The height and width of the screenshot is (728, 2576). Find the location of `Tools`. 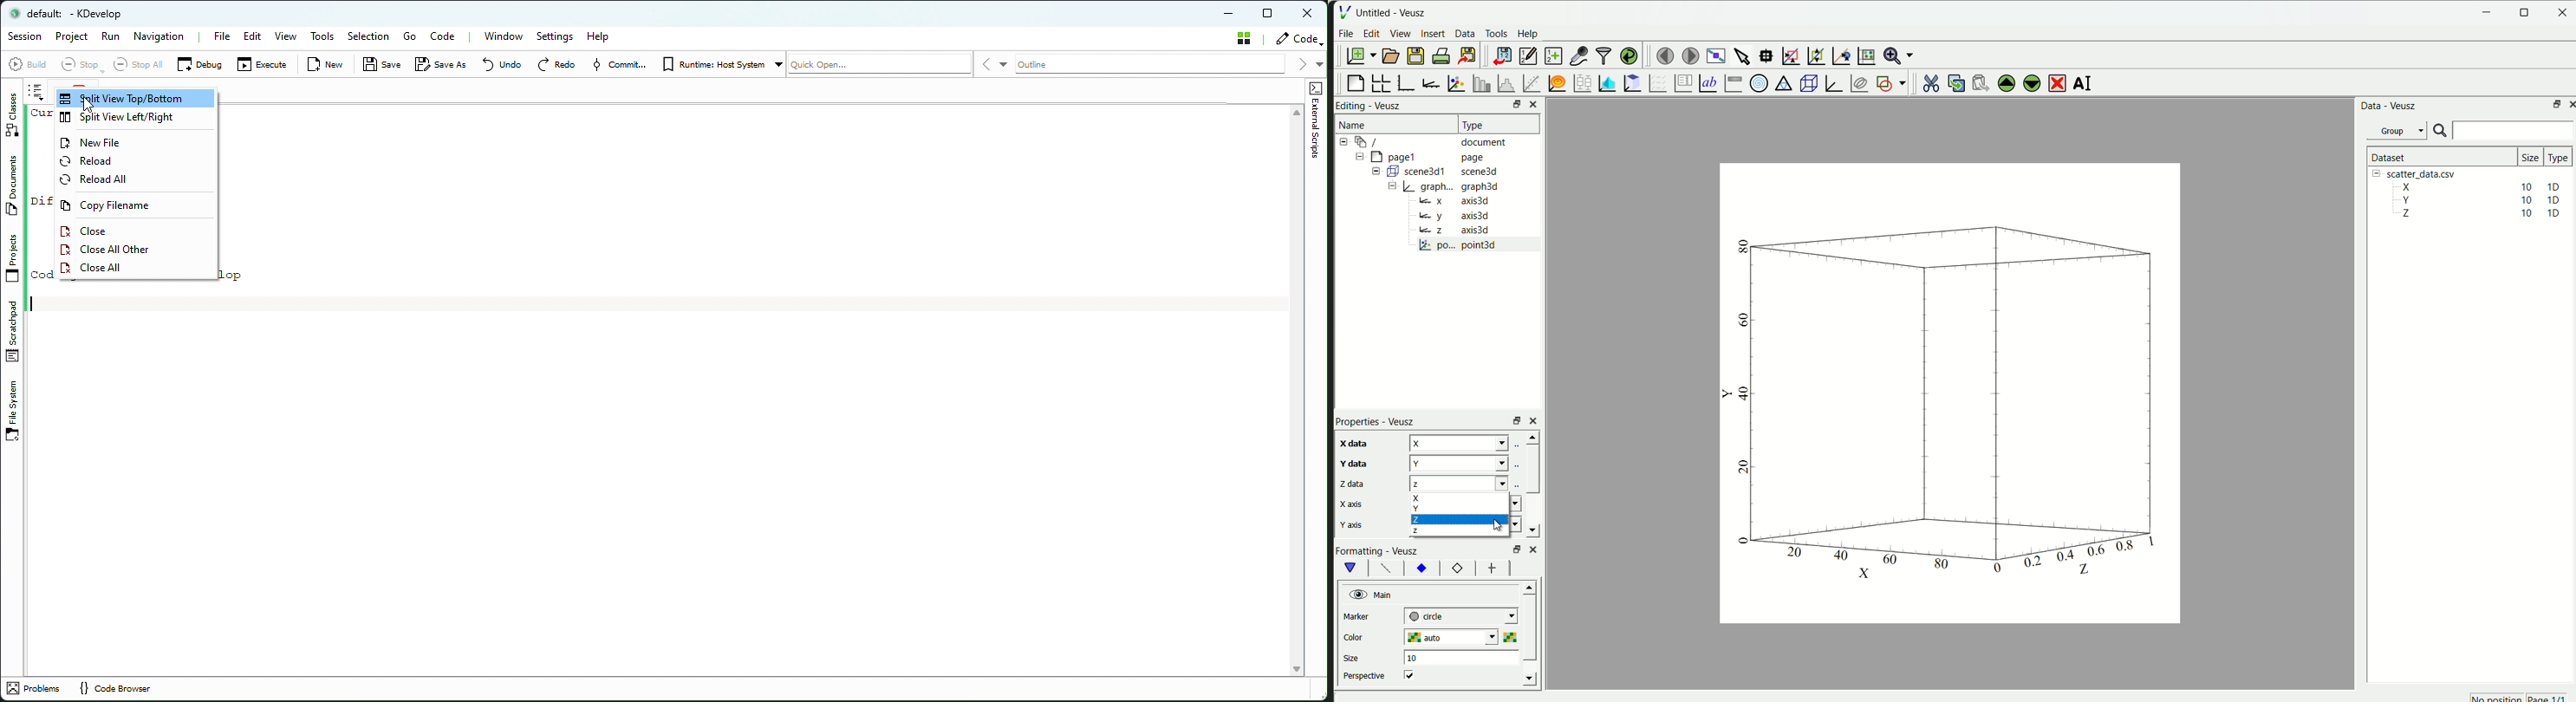

Tools is located at coordinates (323, 36).